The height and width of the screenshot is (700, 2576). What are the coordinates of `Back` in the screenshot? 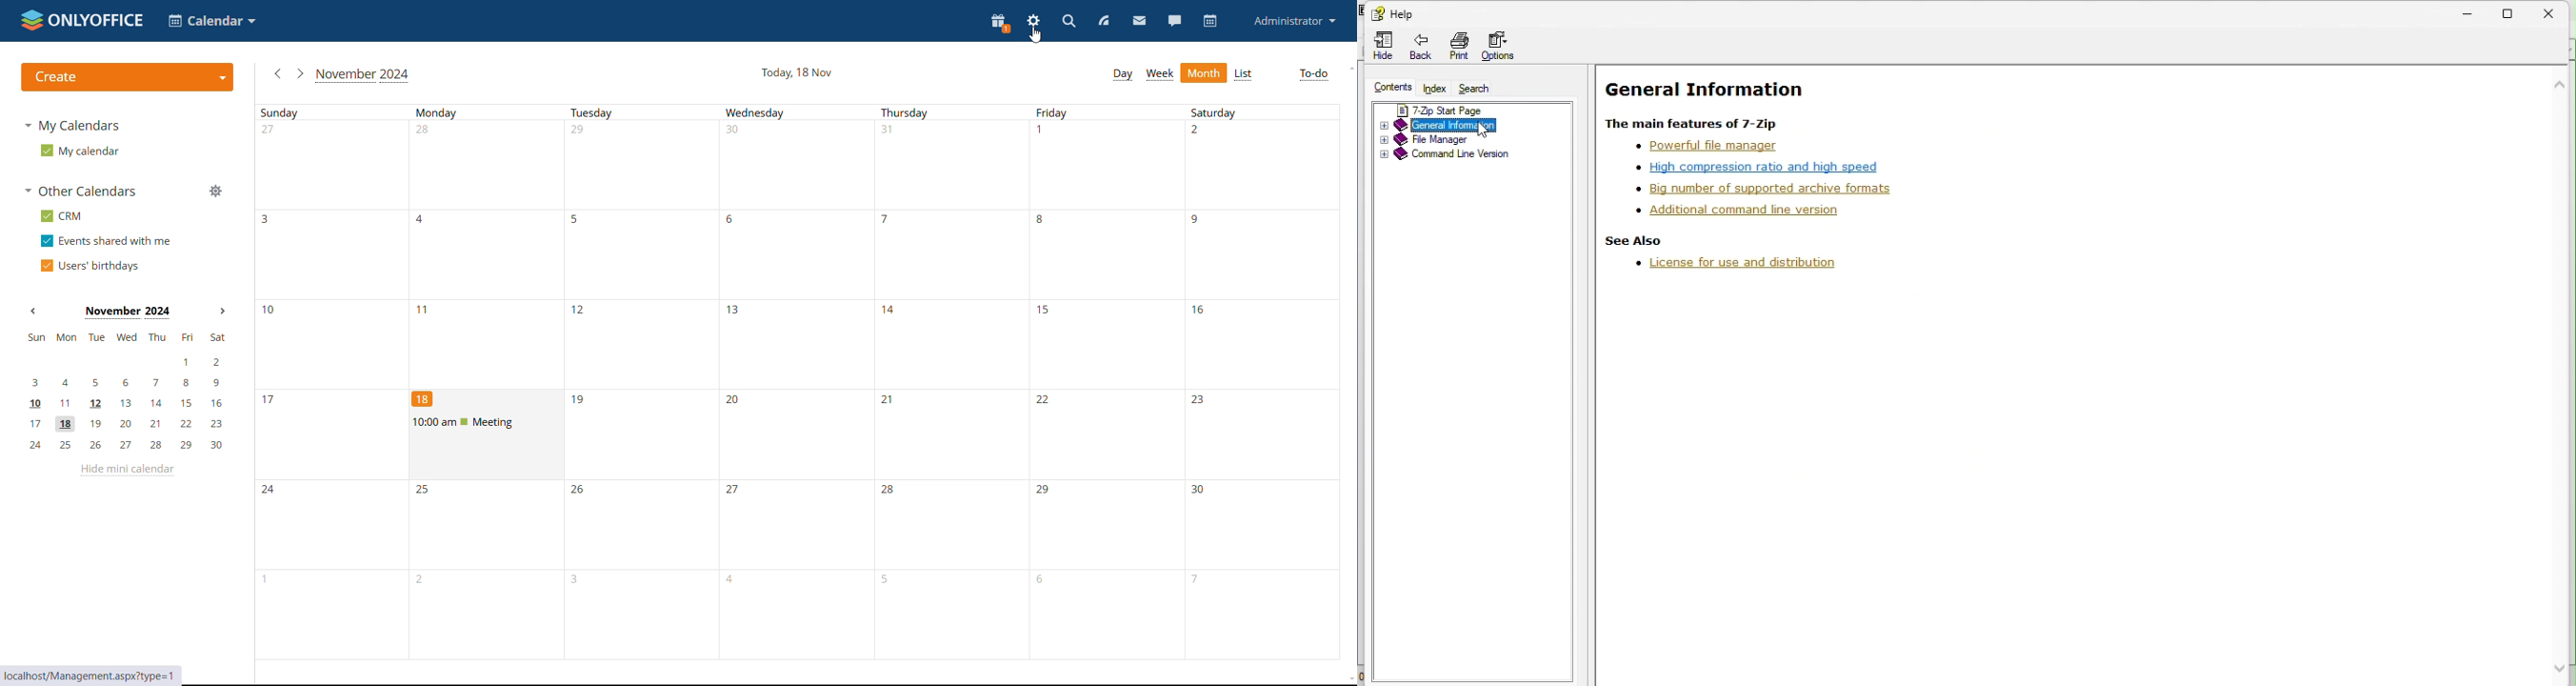 It's located at (1417, 45).